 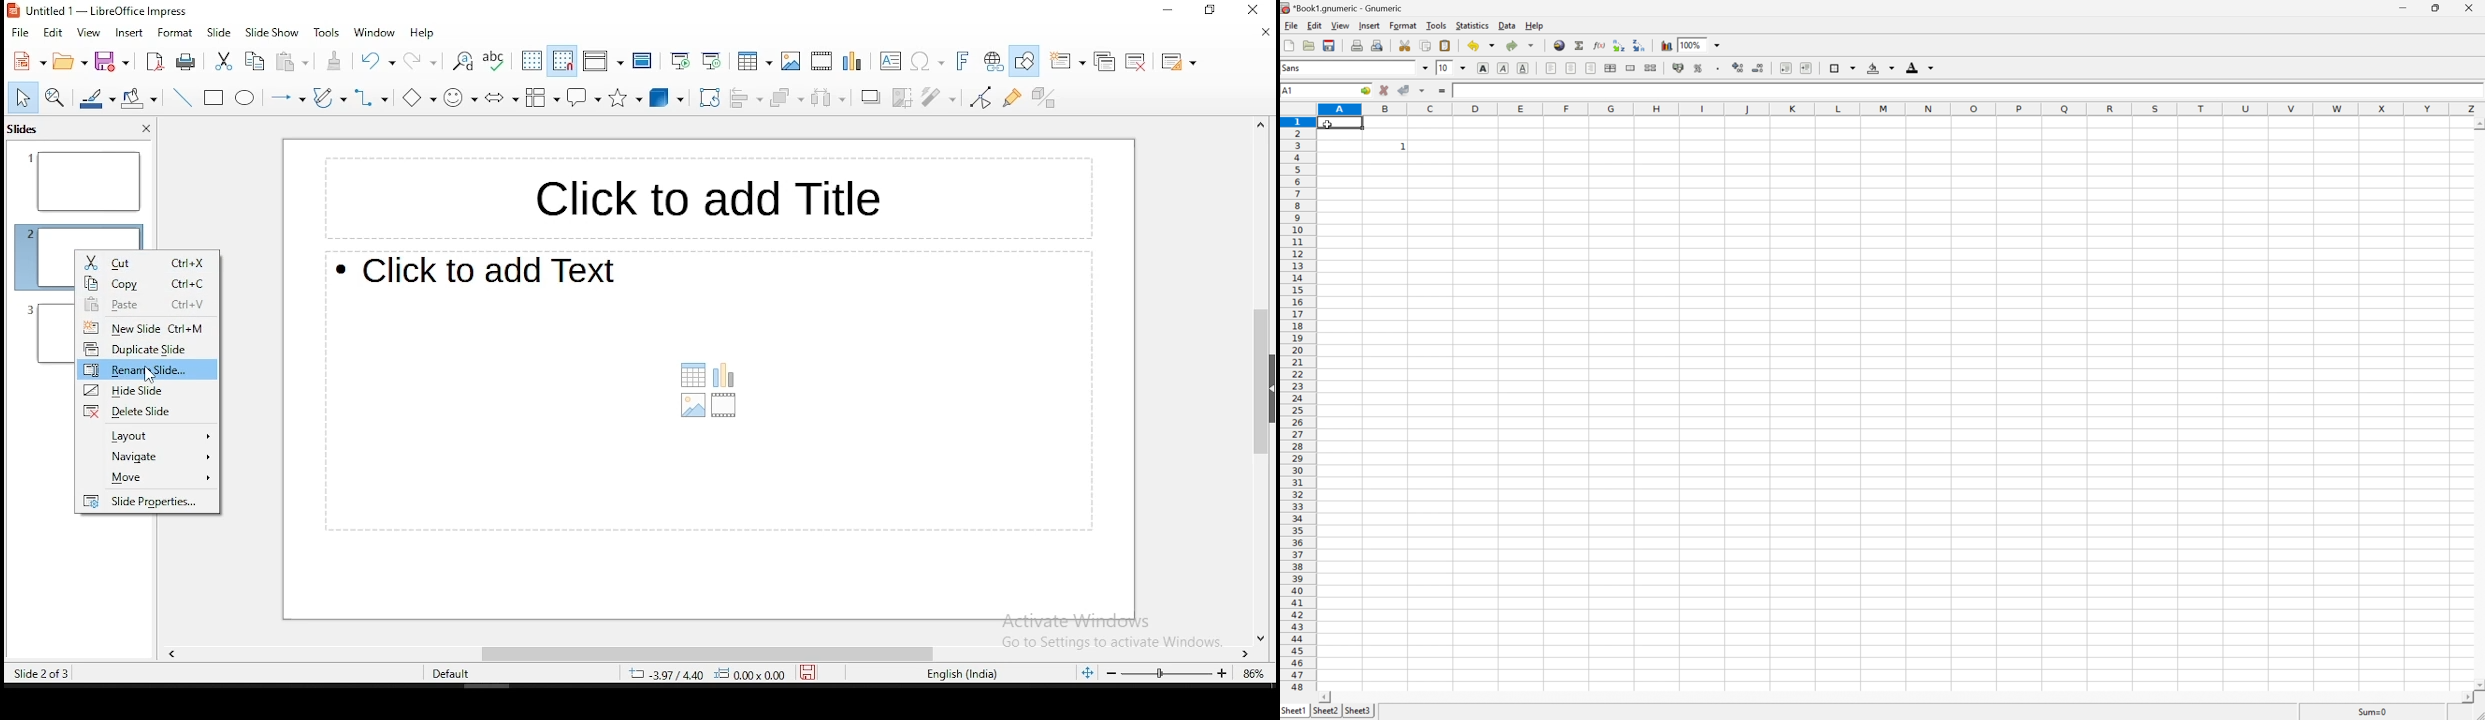 What do you see at coordinates (1784, 67) in the screenshot?
I see `decrease indent` at bounding box center [1784, 67].